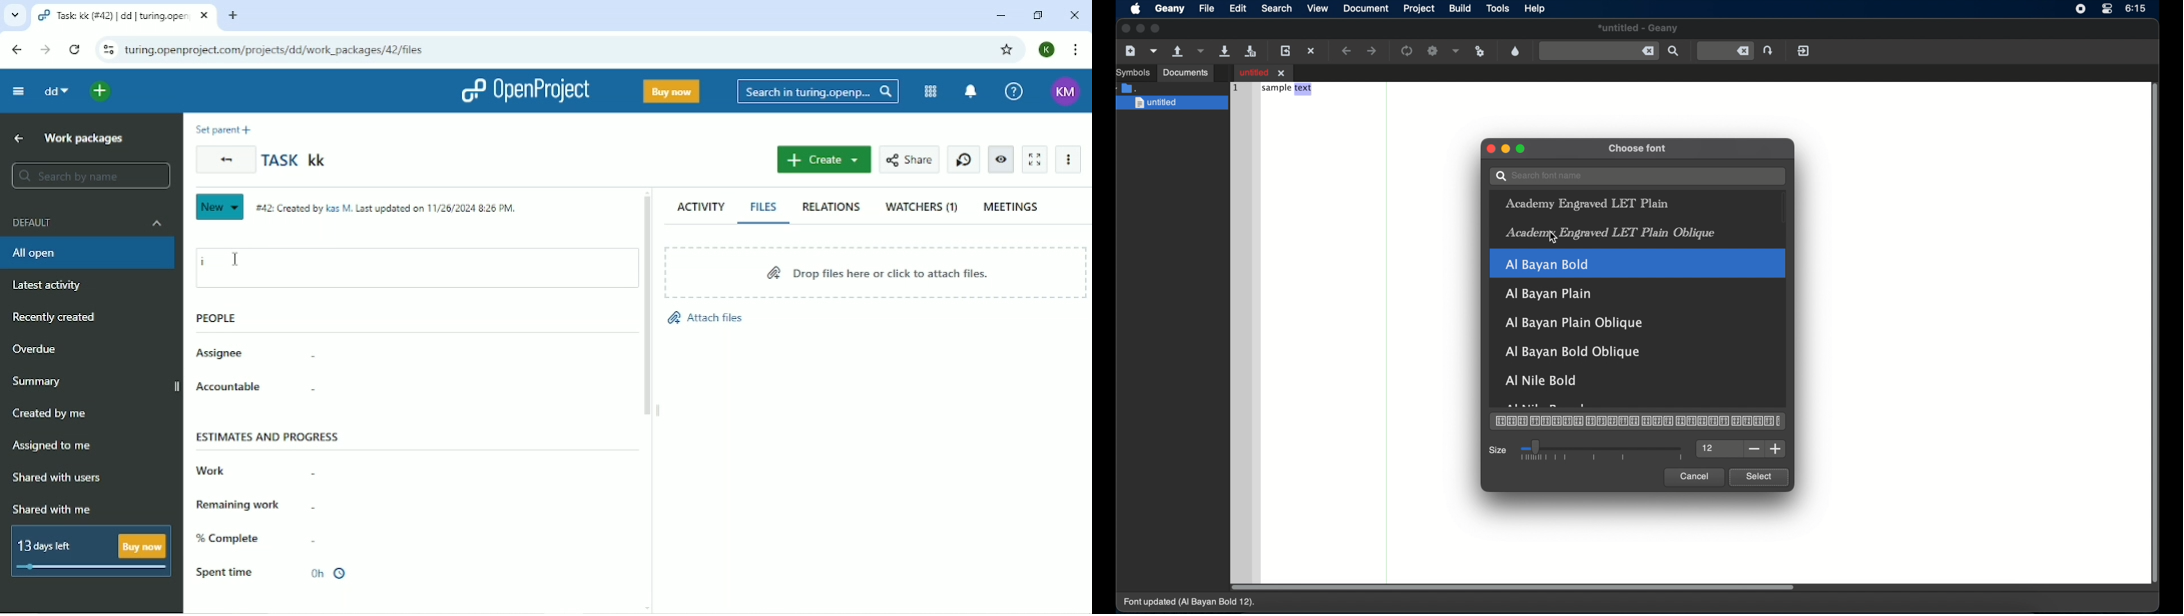 Image resolution: width=2184 pixels, height=616 pixels. I want to click on open a color chooser dialogue, so click(1516, 51).